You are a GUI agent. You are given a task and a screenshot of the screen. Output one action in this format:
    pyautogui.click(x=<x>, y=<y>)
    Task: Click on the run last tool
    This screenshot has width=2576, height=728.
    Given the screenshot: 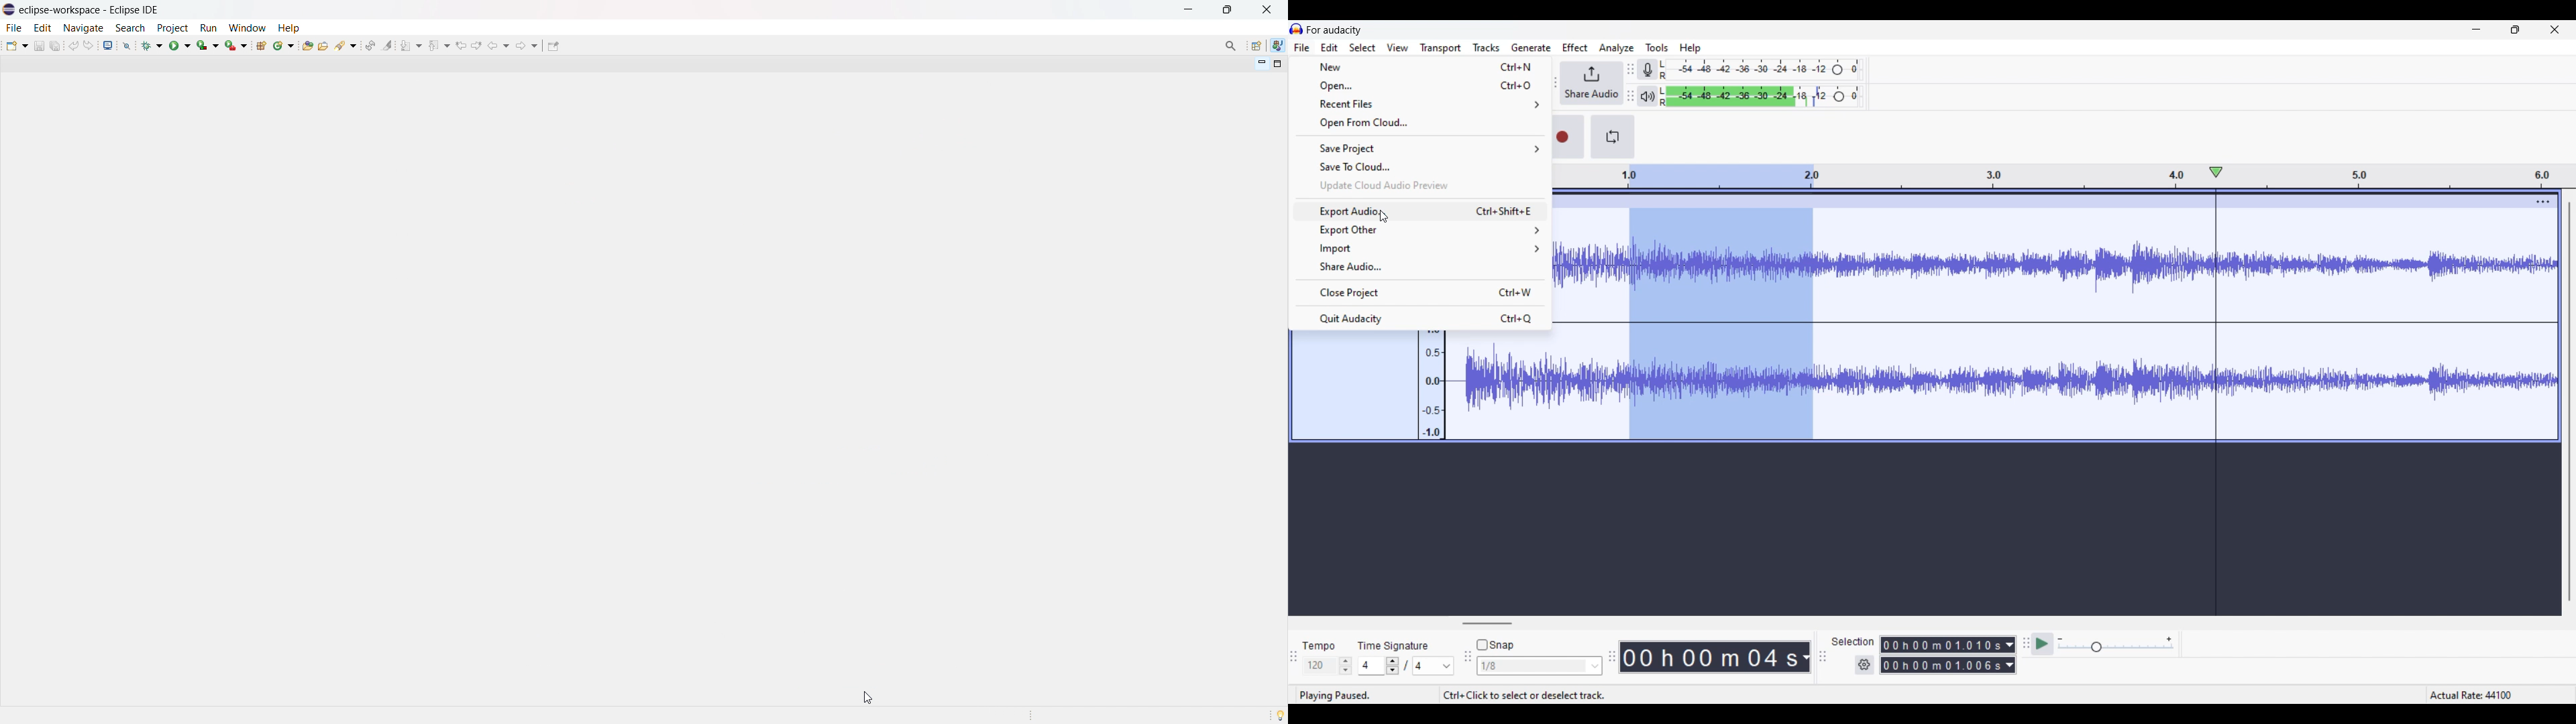 What is the action you would take?
    pyautogui.click(x=237, y=45)
    